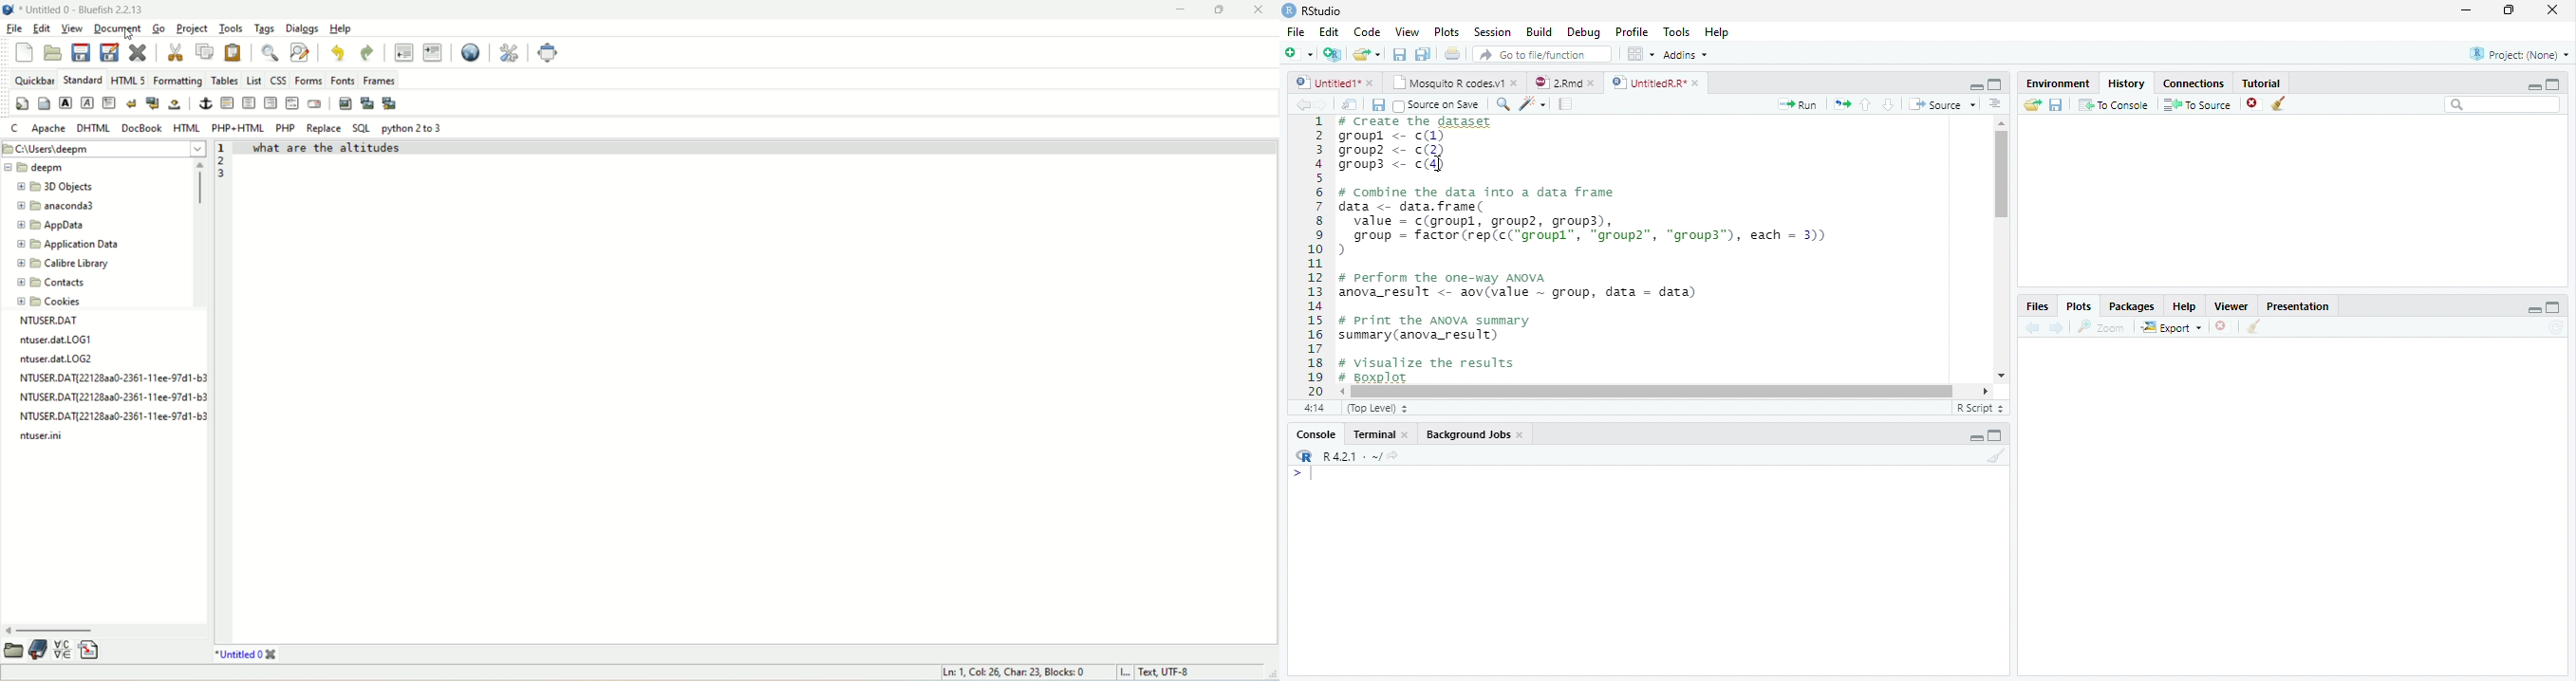 The height and width of the screenshot is (700, 2576). Describe the element at coordinates (2033, 105) in the screenshot. I see `Load Workspace` at that location.